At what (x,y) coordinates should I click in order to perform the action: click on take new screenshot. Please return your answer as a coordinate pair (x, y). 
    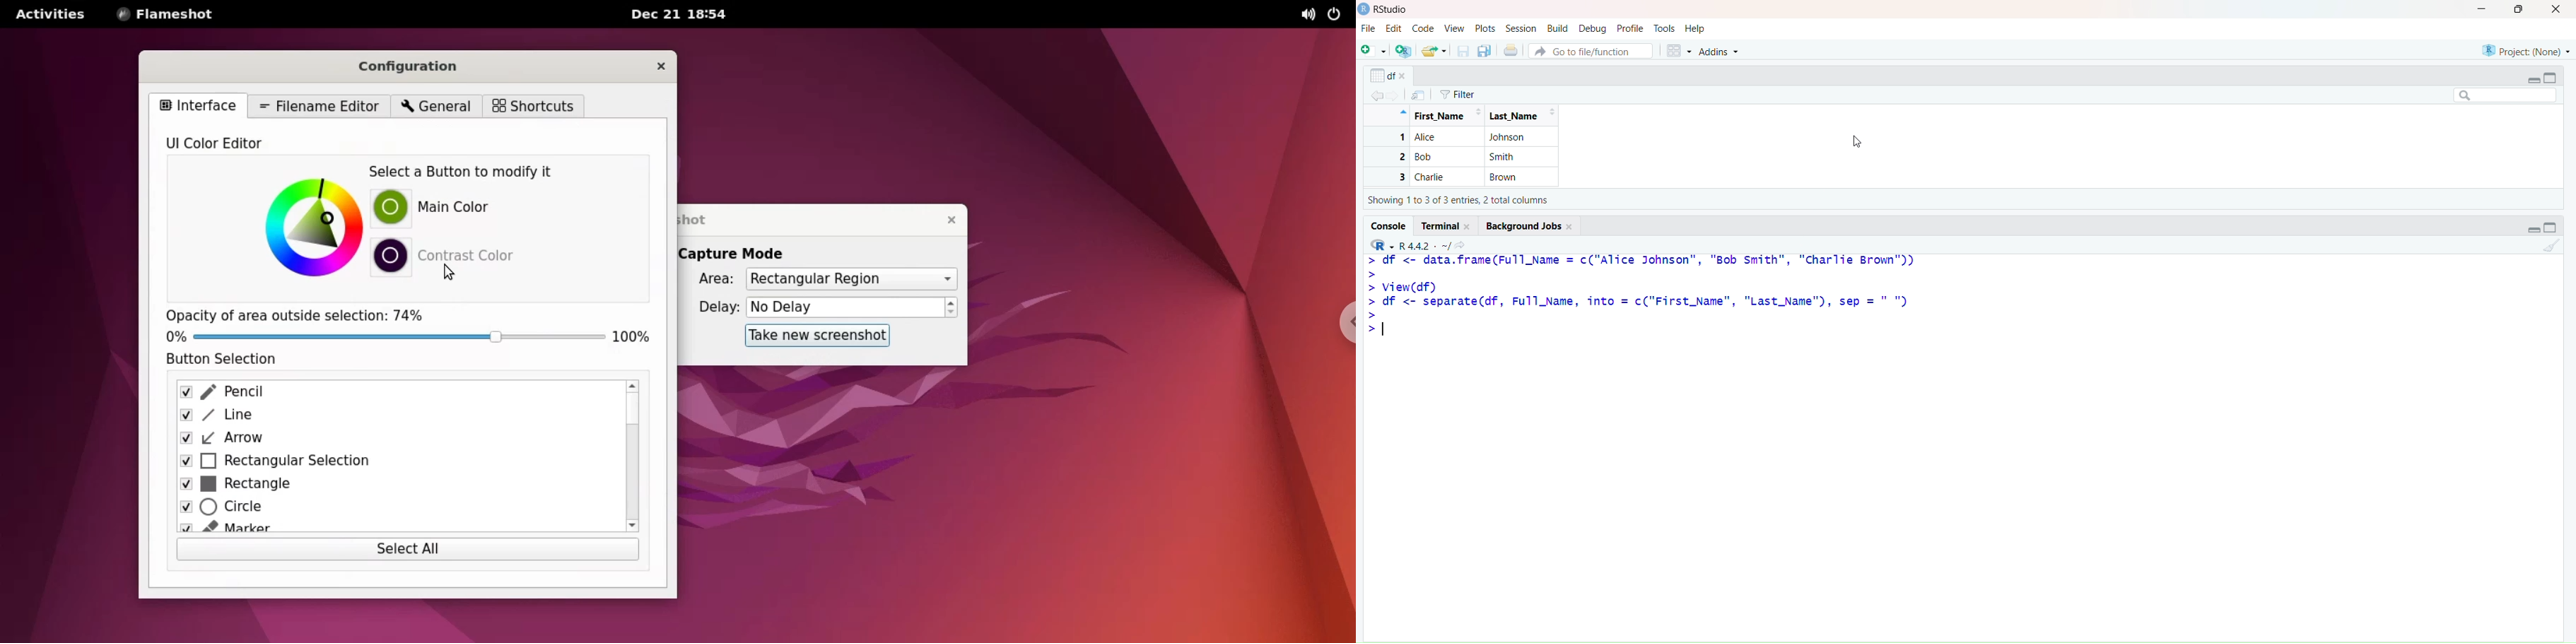
    Looking at the image, I should click on (815, 336).